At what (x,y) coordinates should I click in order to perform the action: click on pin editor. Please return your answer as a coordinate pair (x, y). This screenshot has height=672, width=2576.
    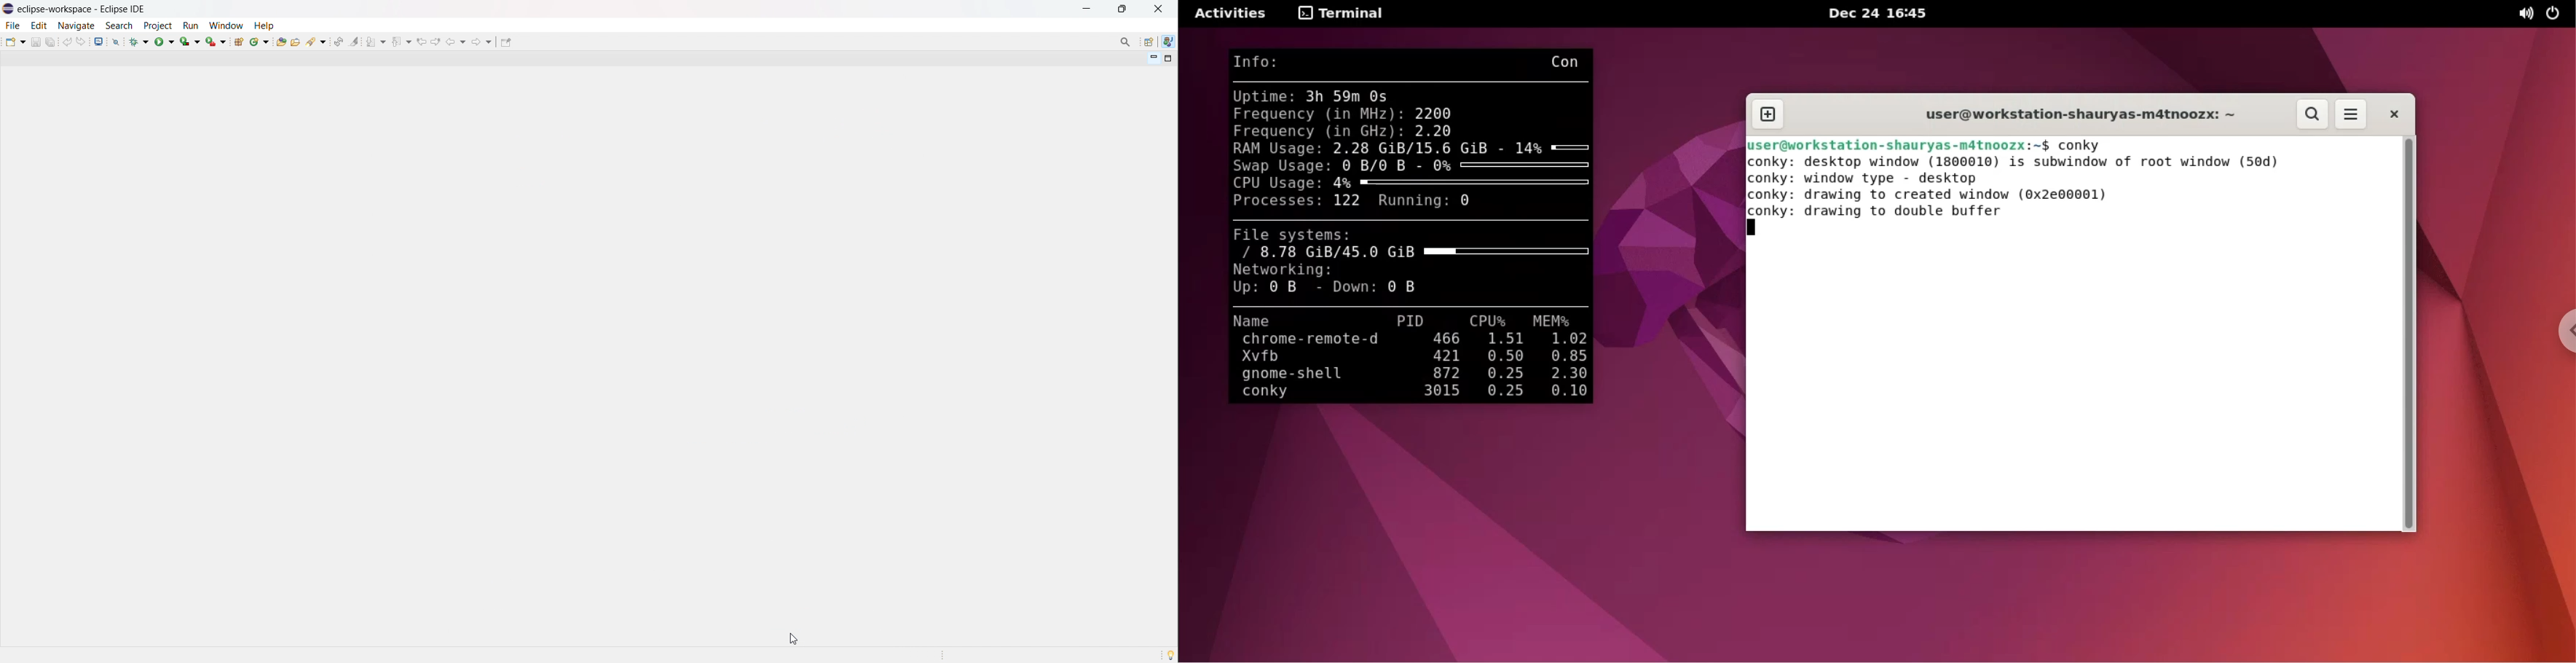
    Looking at the image, I should click on (506, 42).